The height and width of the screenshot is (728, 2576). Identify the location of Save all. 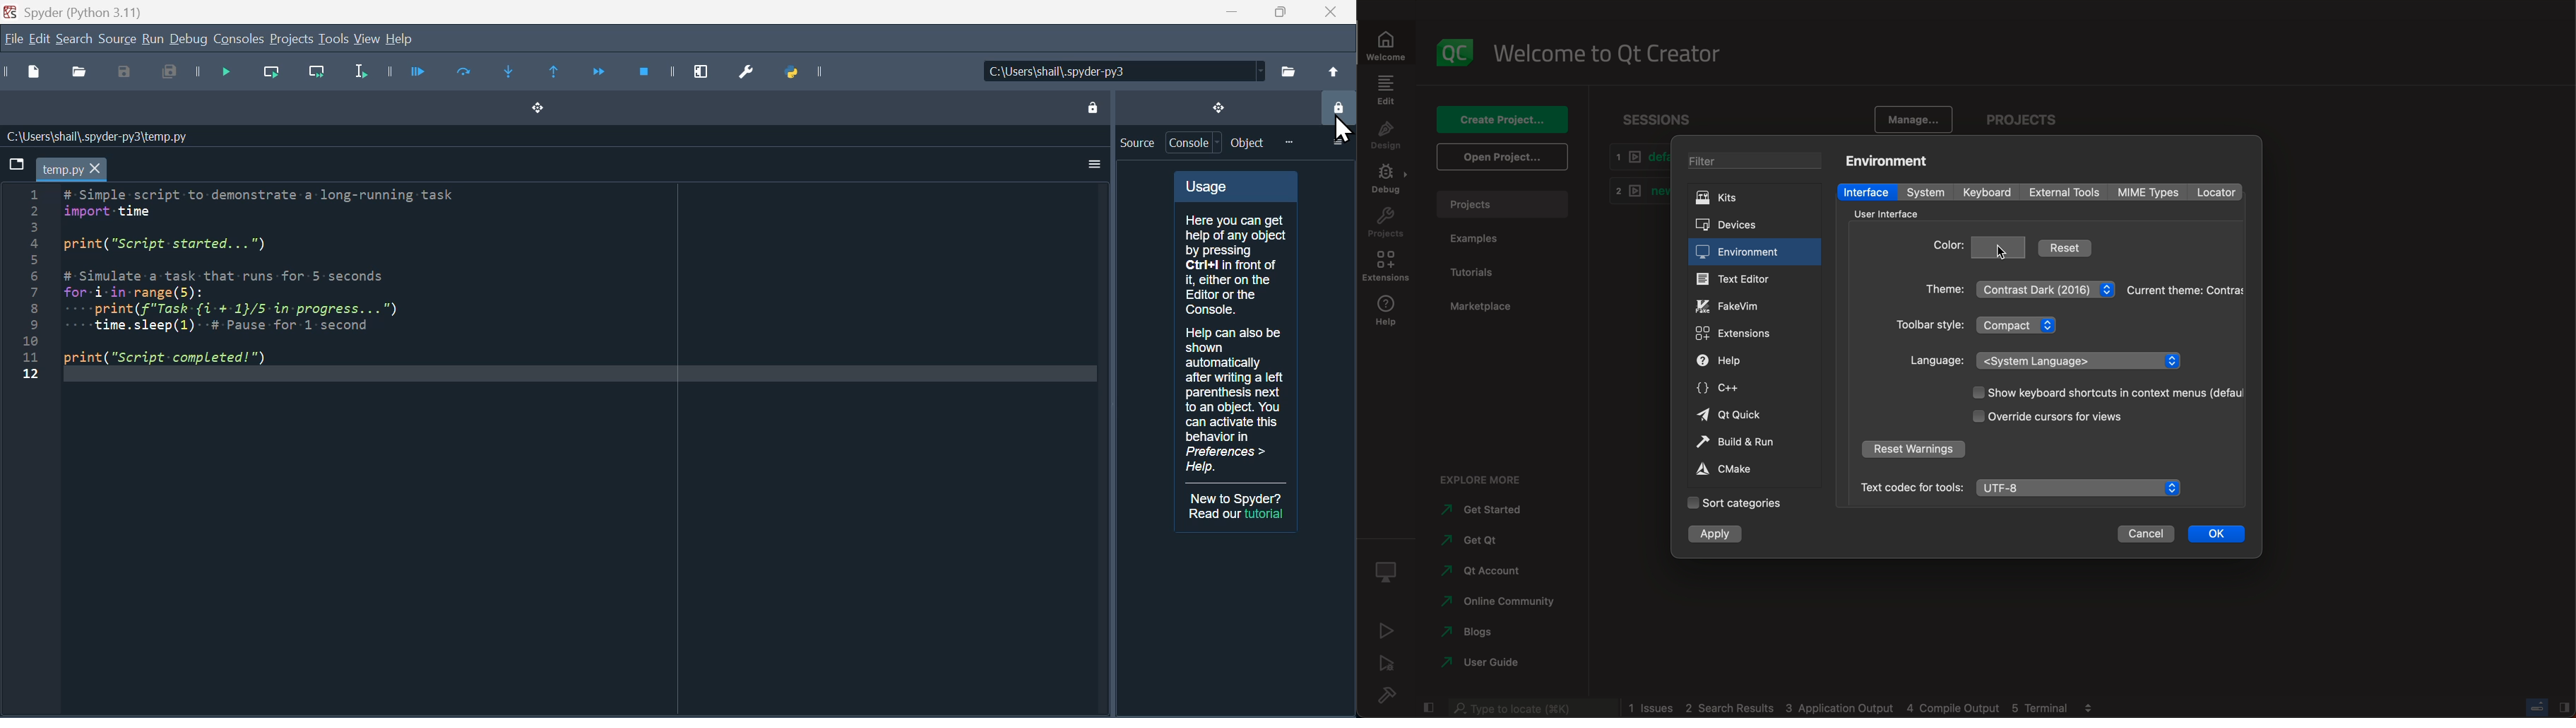
(165, 74).